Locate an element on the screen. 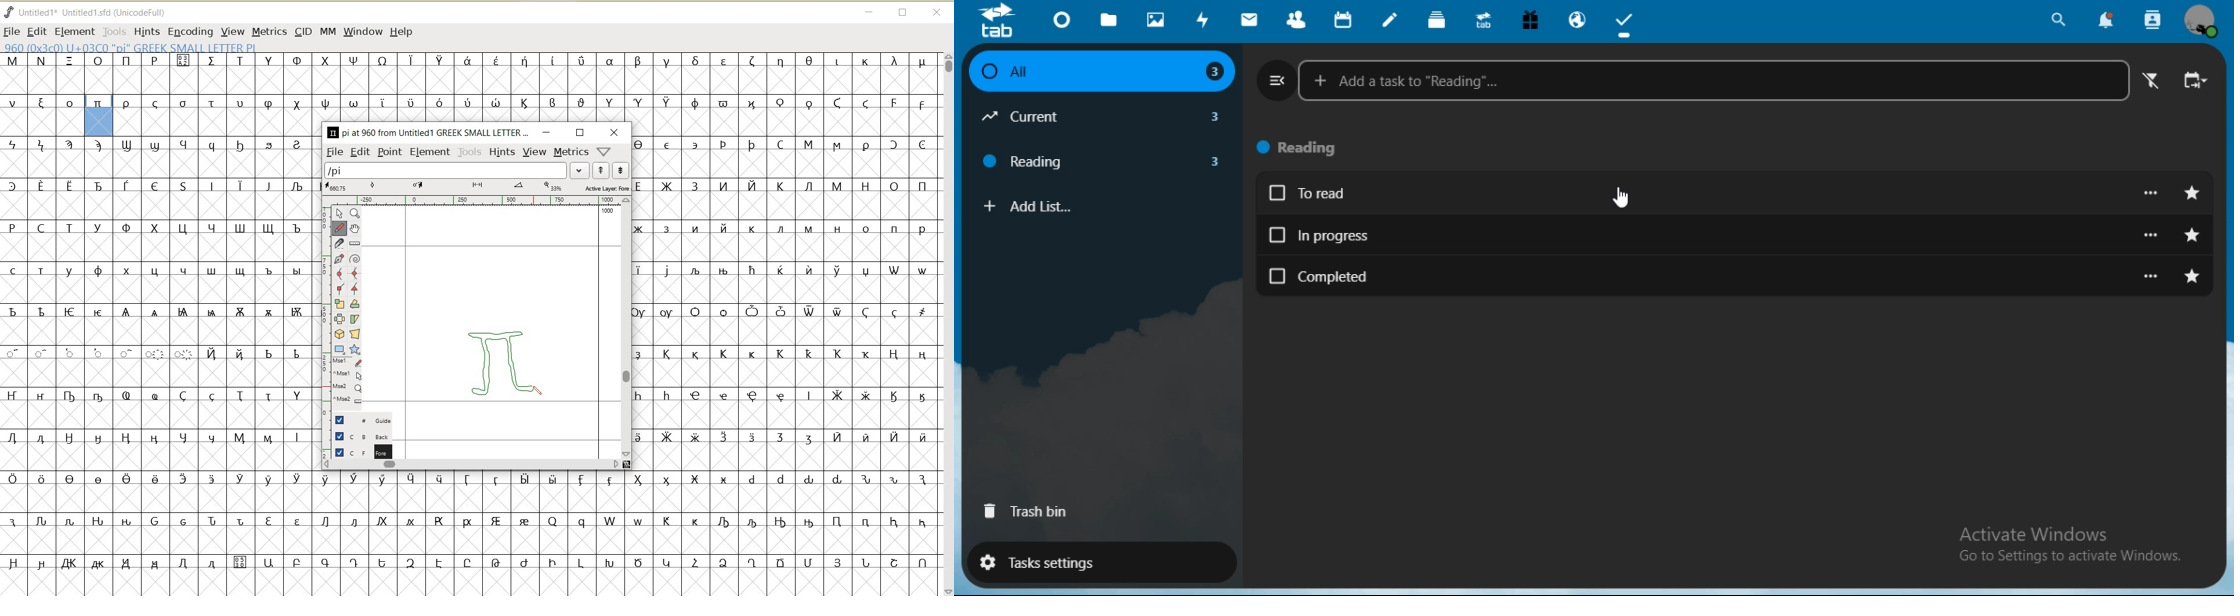 Image resolution: width=2240 pixels, height=616 pixels. icon is located at coordinates (1003, 21).